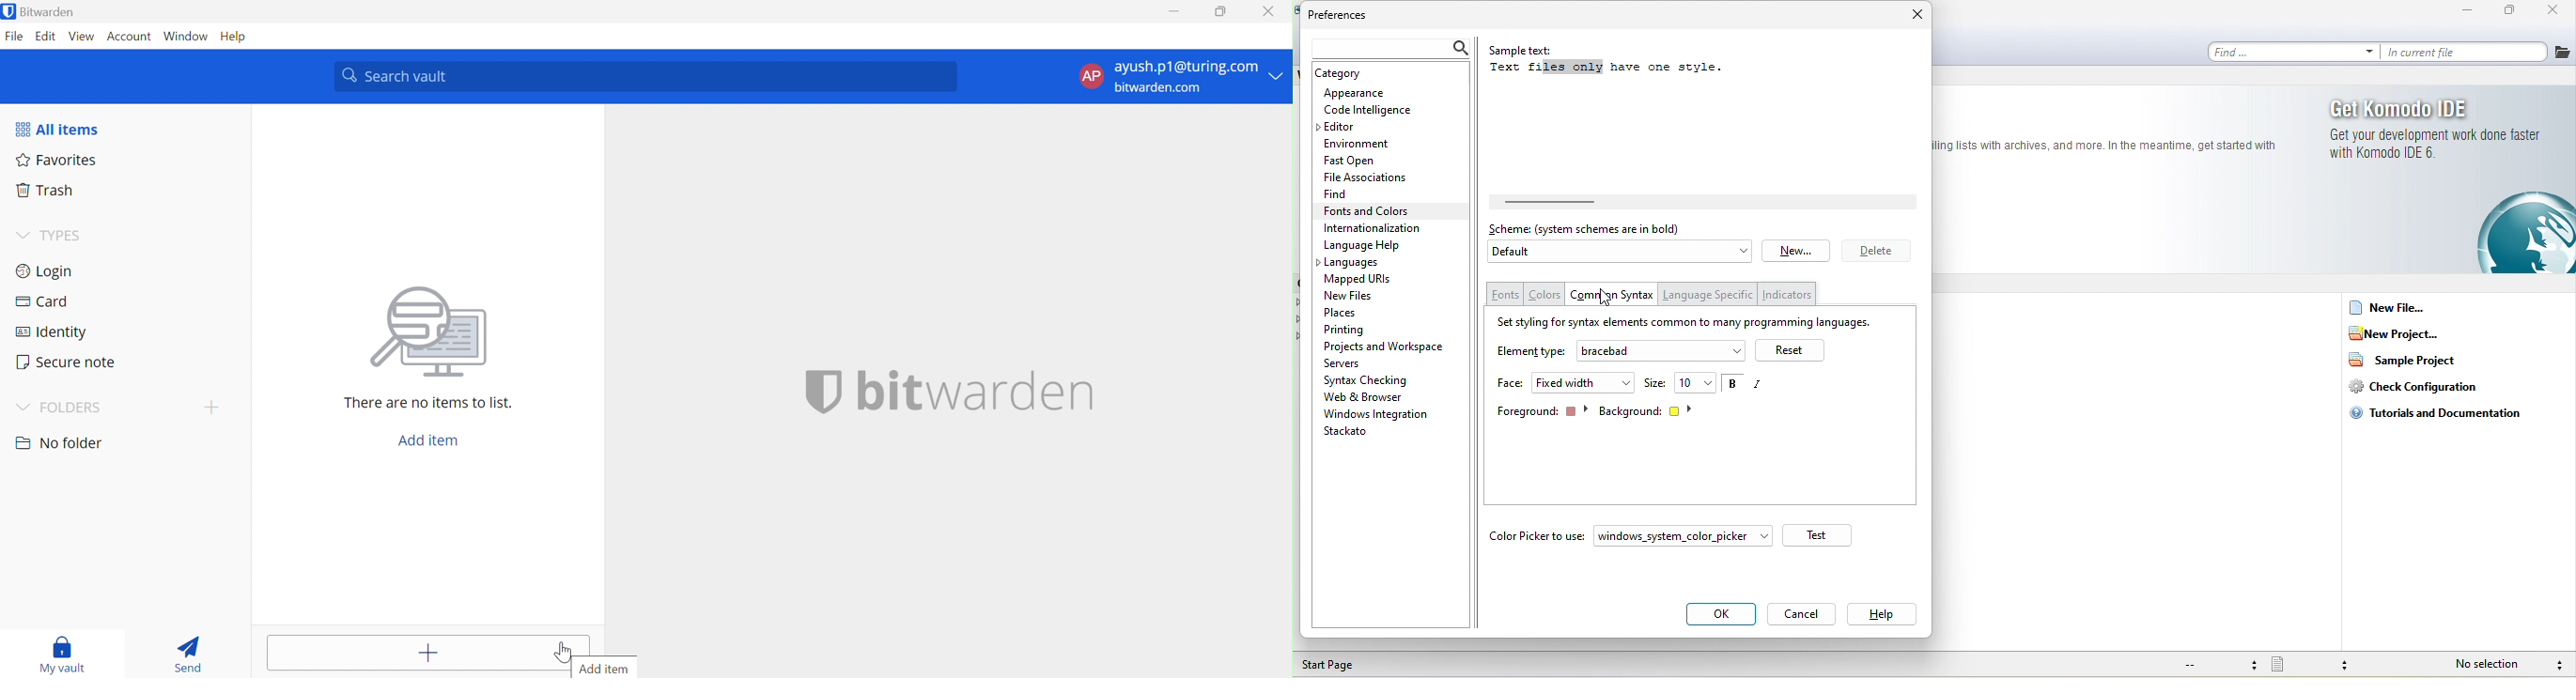 This screenshot has width=2576, height=700. I want to click on Drop Down, so click(24, 236).